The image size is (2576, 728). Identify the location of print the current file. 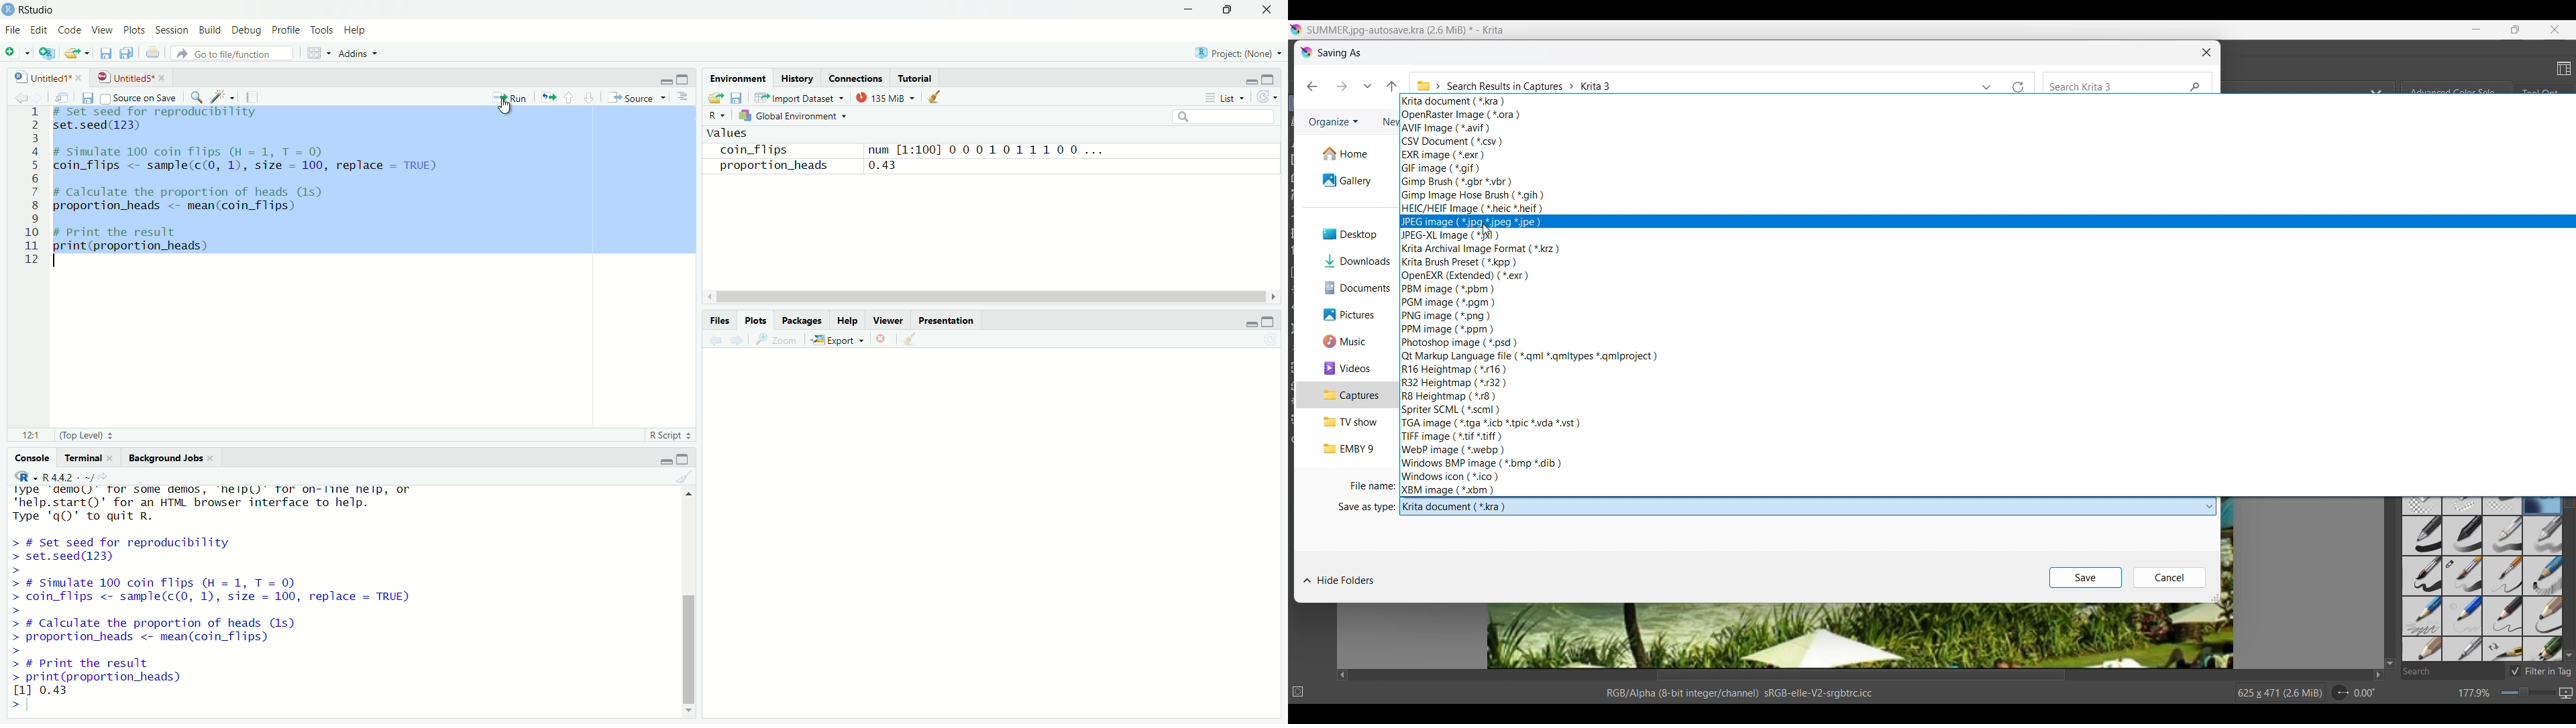
(152, 54).